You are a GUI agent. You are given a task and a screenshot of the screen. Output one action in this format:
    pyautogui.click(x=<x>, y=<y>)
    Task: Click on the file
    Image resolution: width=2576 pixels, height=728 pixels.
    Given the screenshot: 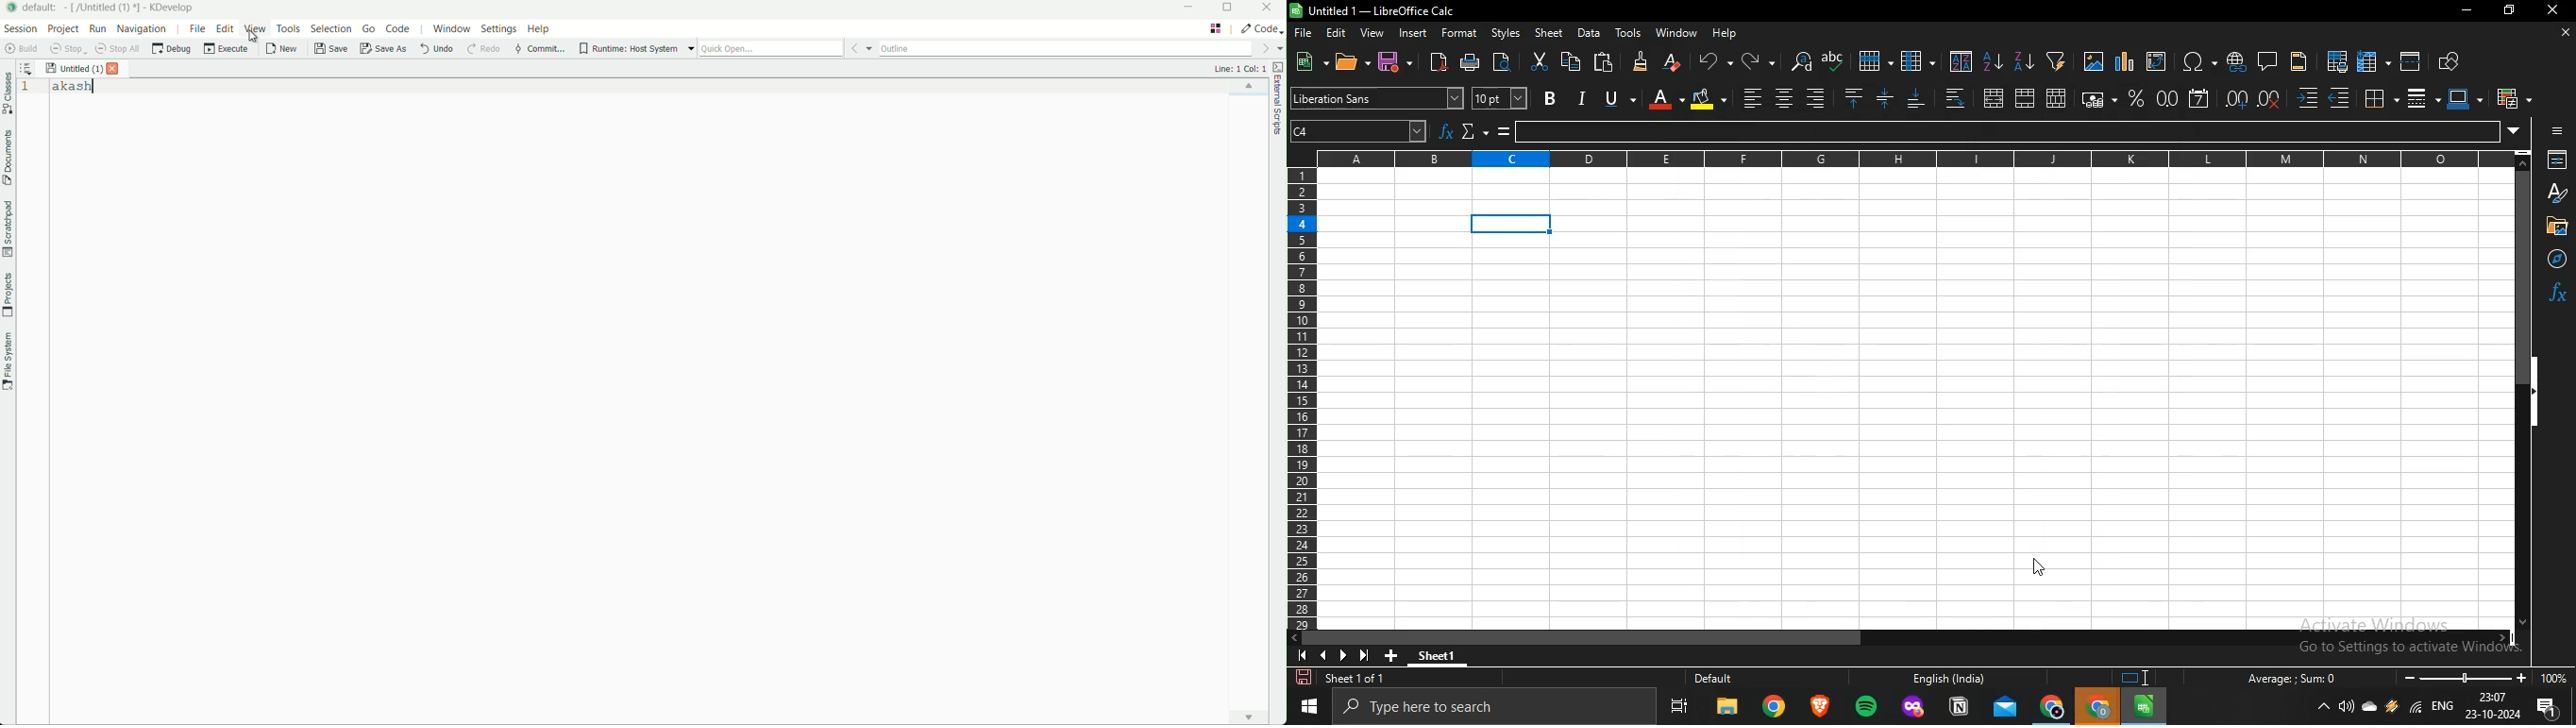 What is the action you would take?
    pyautogui.click(x=1305, y=34)
    